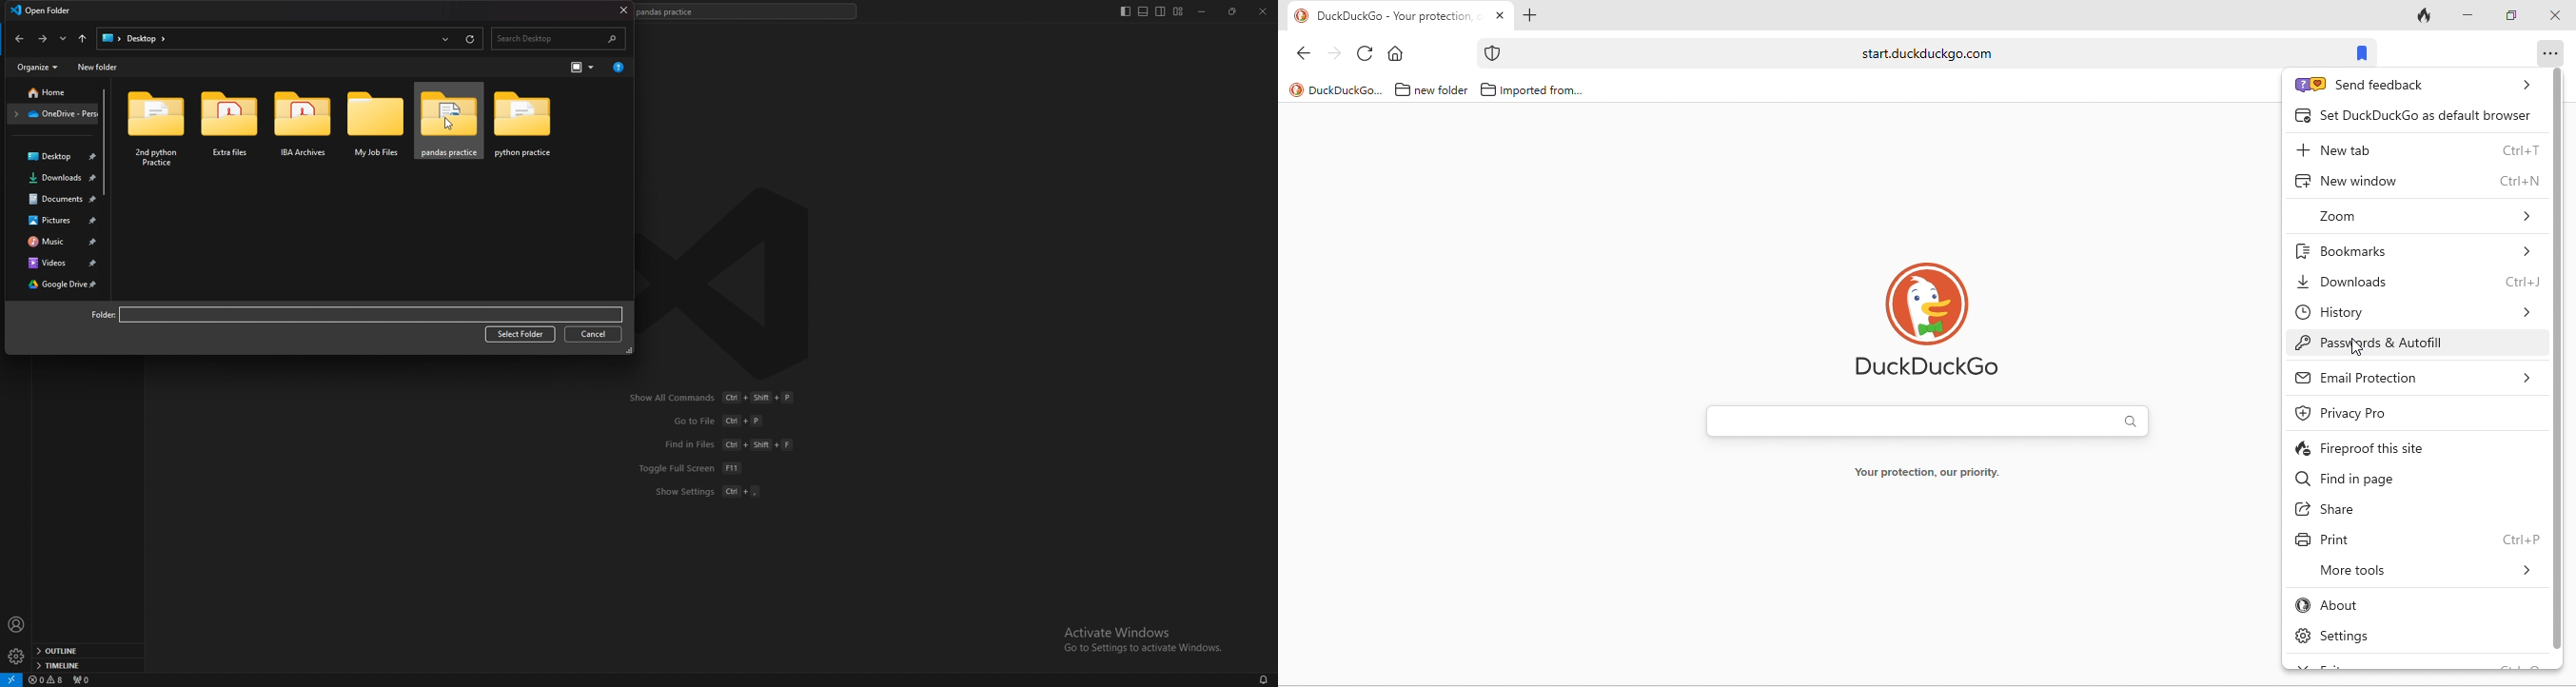 Image resolution: width=2576 pixels, height=700 pixels. Describe the element at coordinates (17, 656) in the screenshot. I see `settings` at that location.